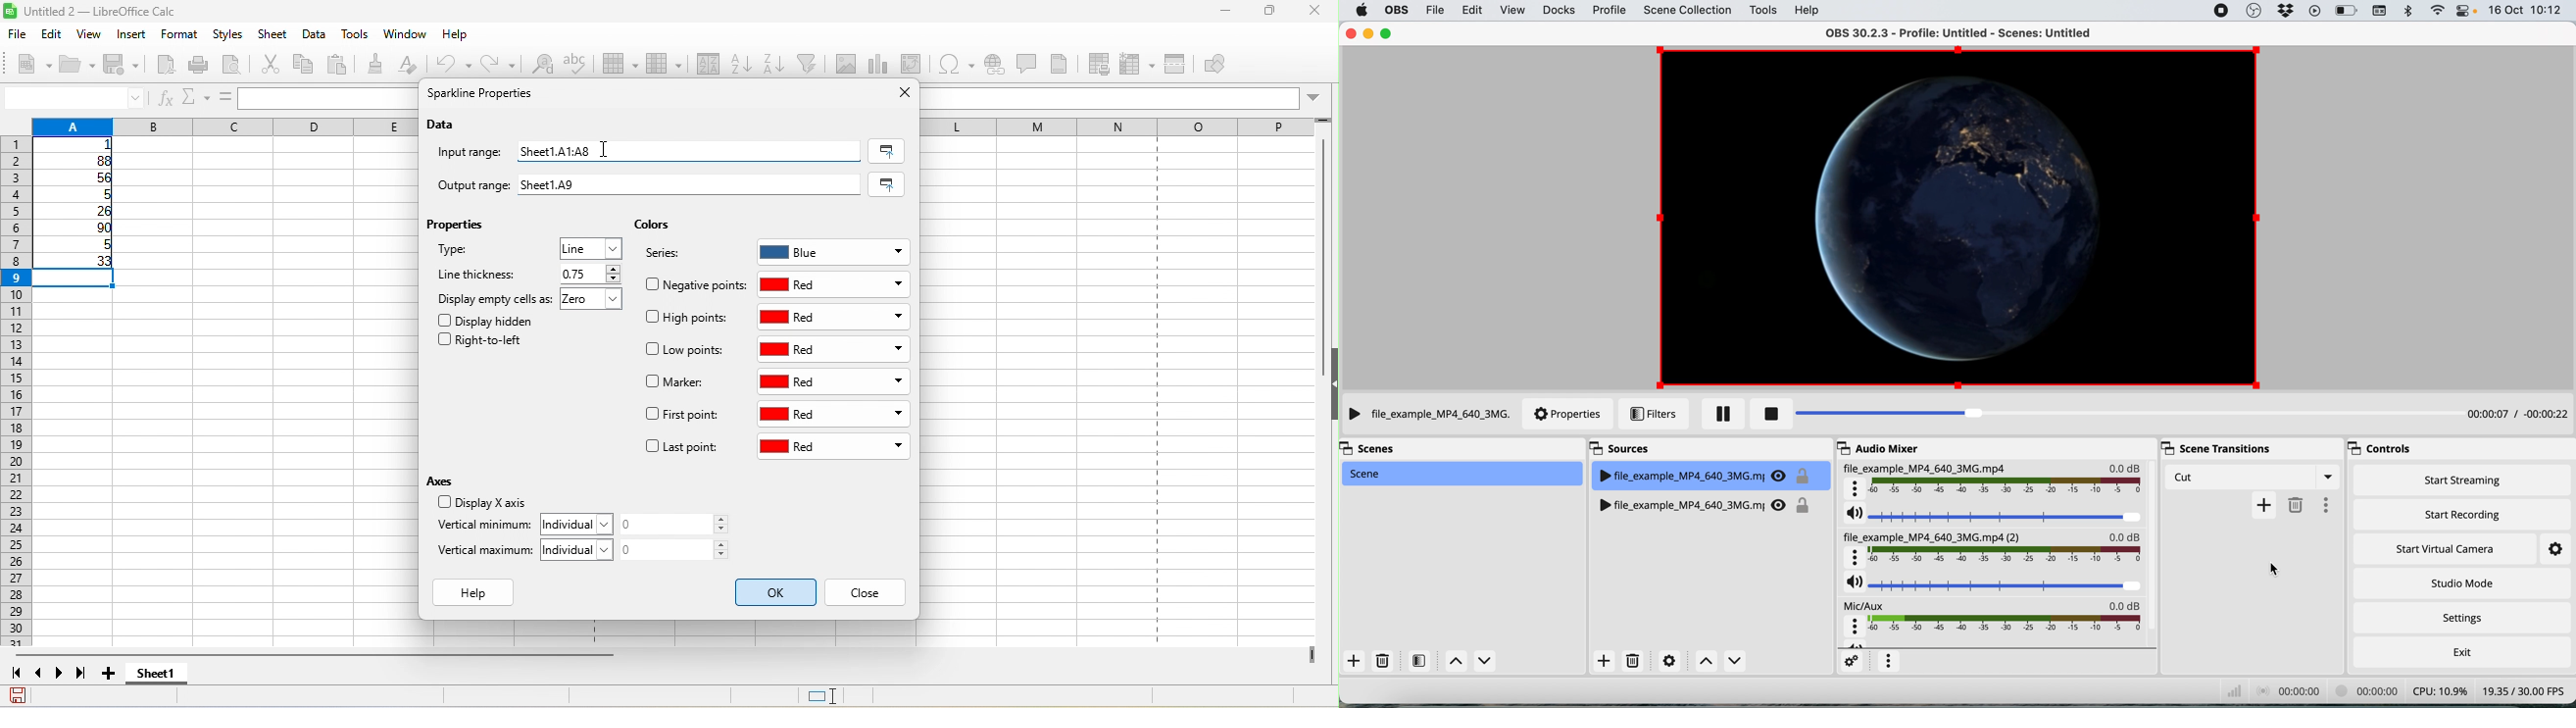 This screenshot has width=2576, height=728. I want to click on red, so click(836, 284).